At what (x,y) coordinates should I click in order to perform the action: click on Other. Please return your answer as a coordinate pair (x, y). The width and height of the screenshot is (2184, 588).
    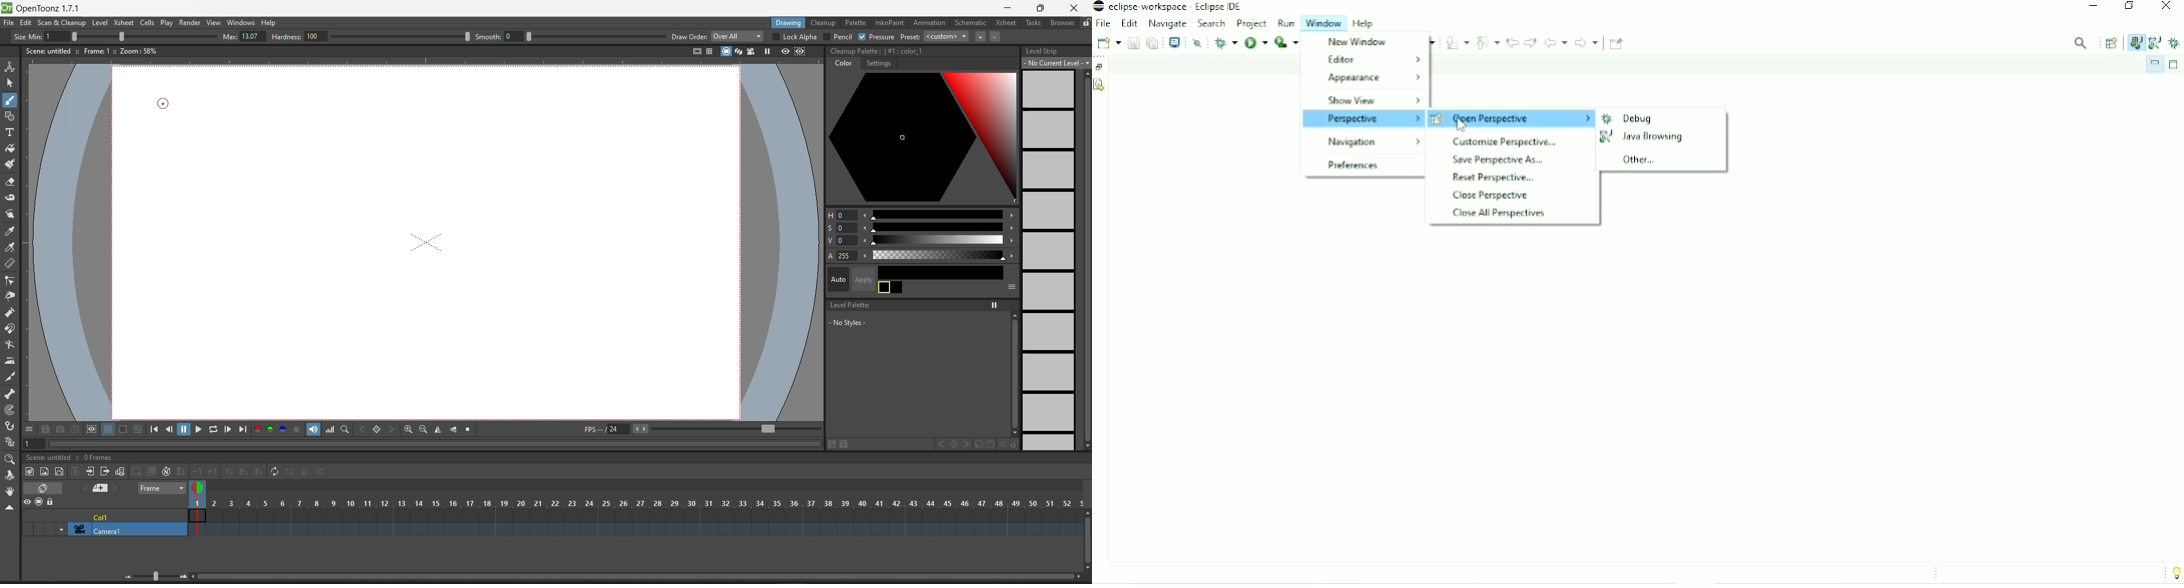
    Looking at the image, I should click on (1640, 160).